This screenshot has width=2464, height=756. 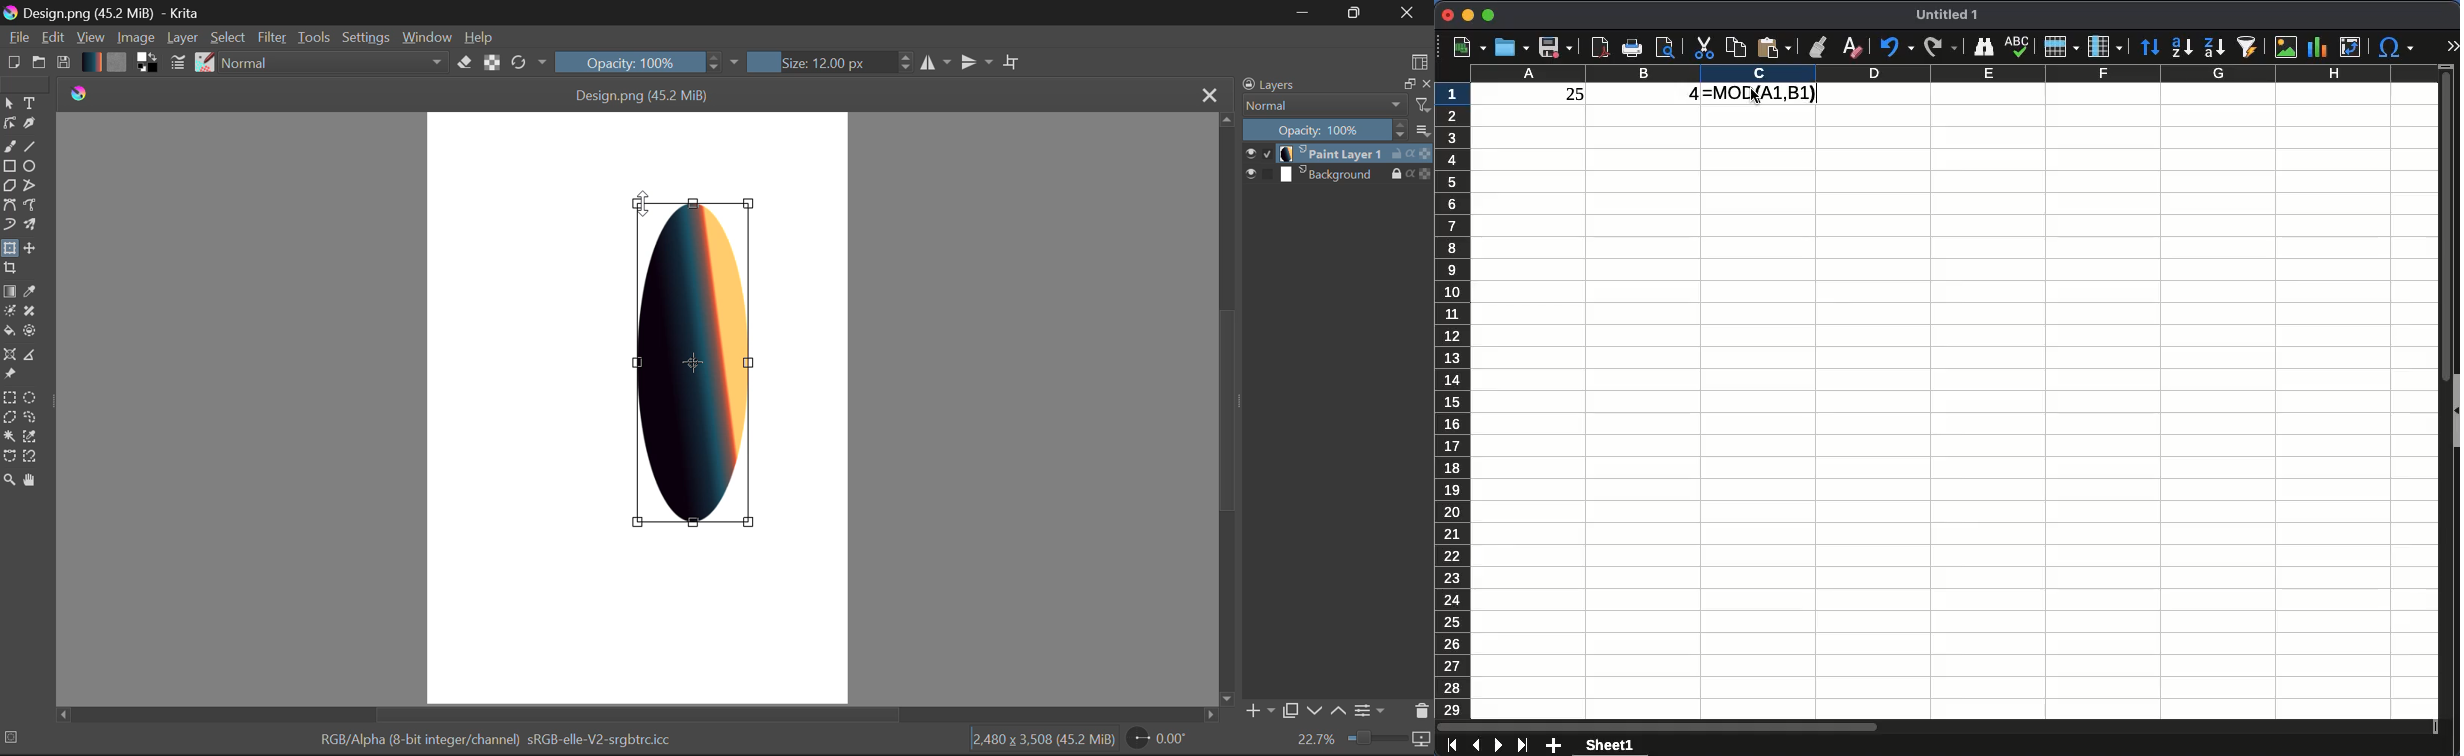 I want to click on Polyline, so click(x=31, y=187).